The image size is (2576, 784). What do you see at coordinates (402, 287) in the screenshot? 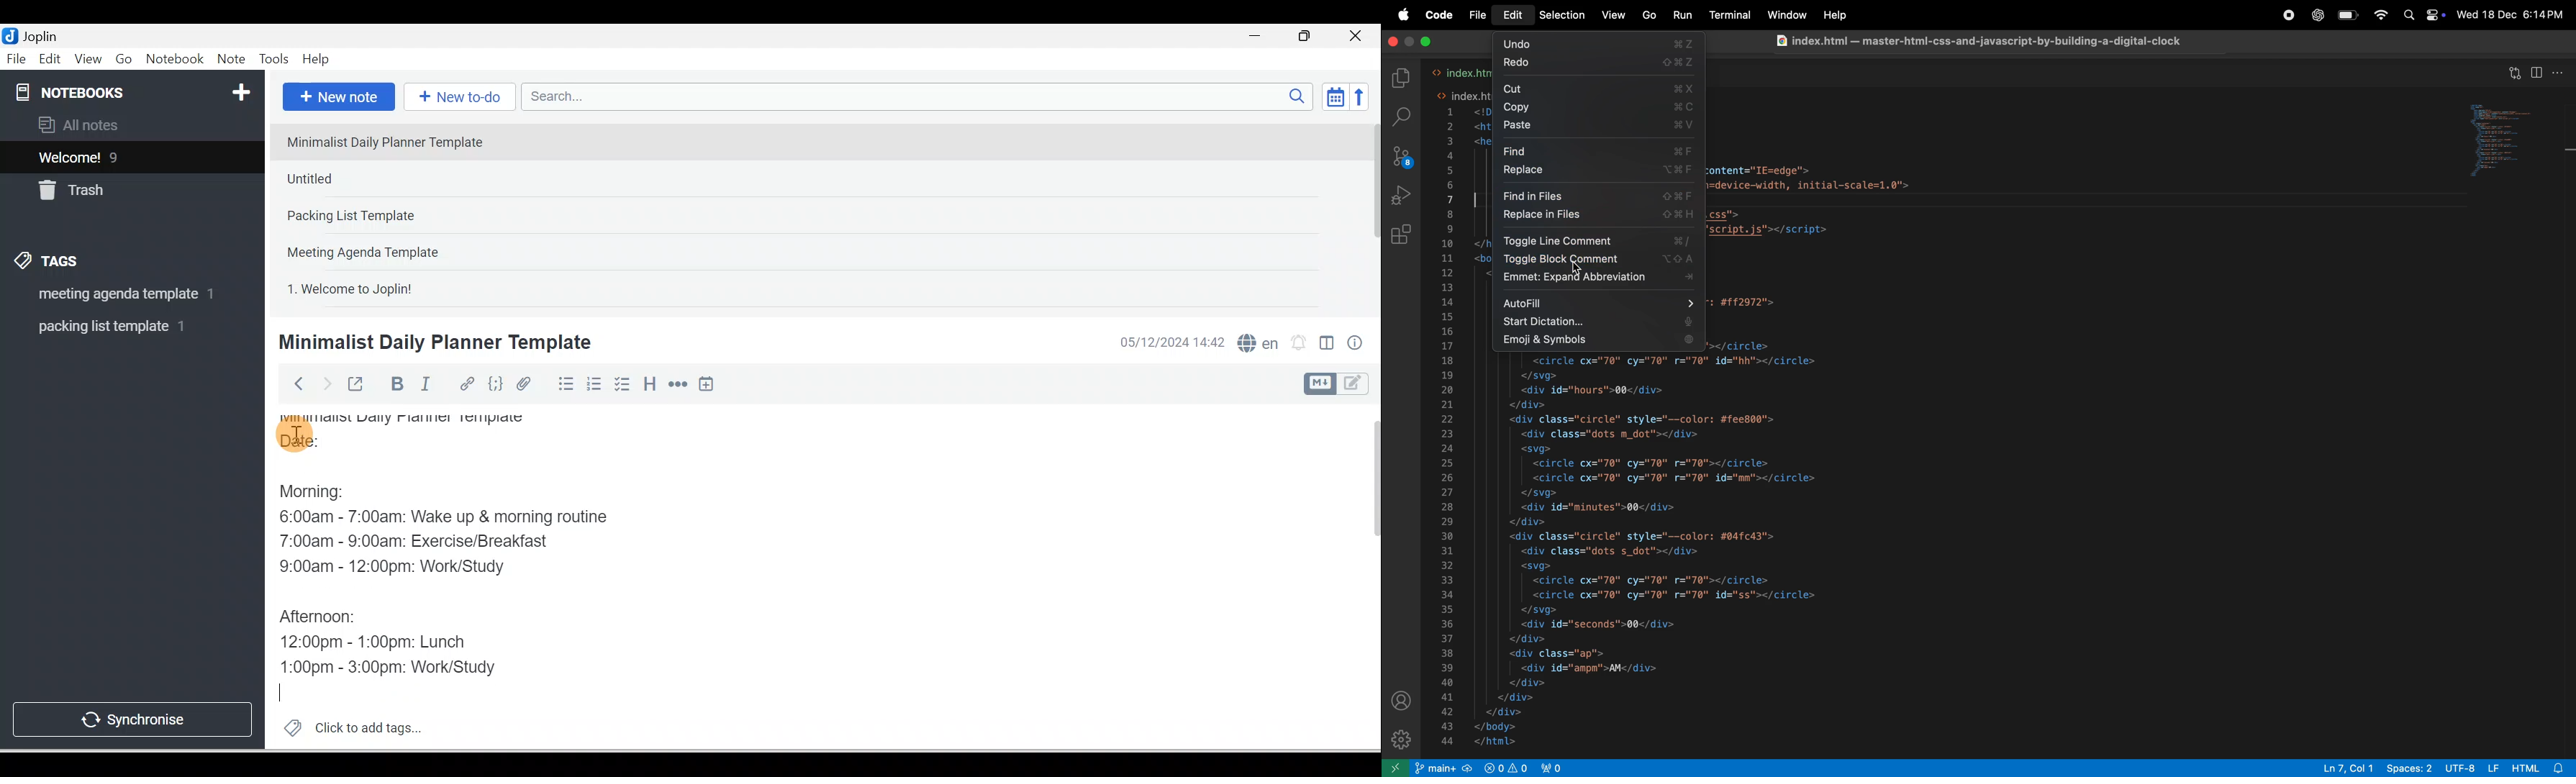
I see `Note 5` at bounding box center [402, 287].